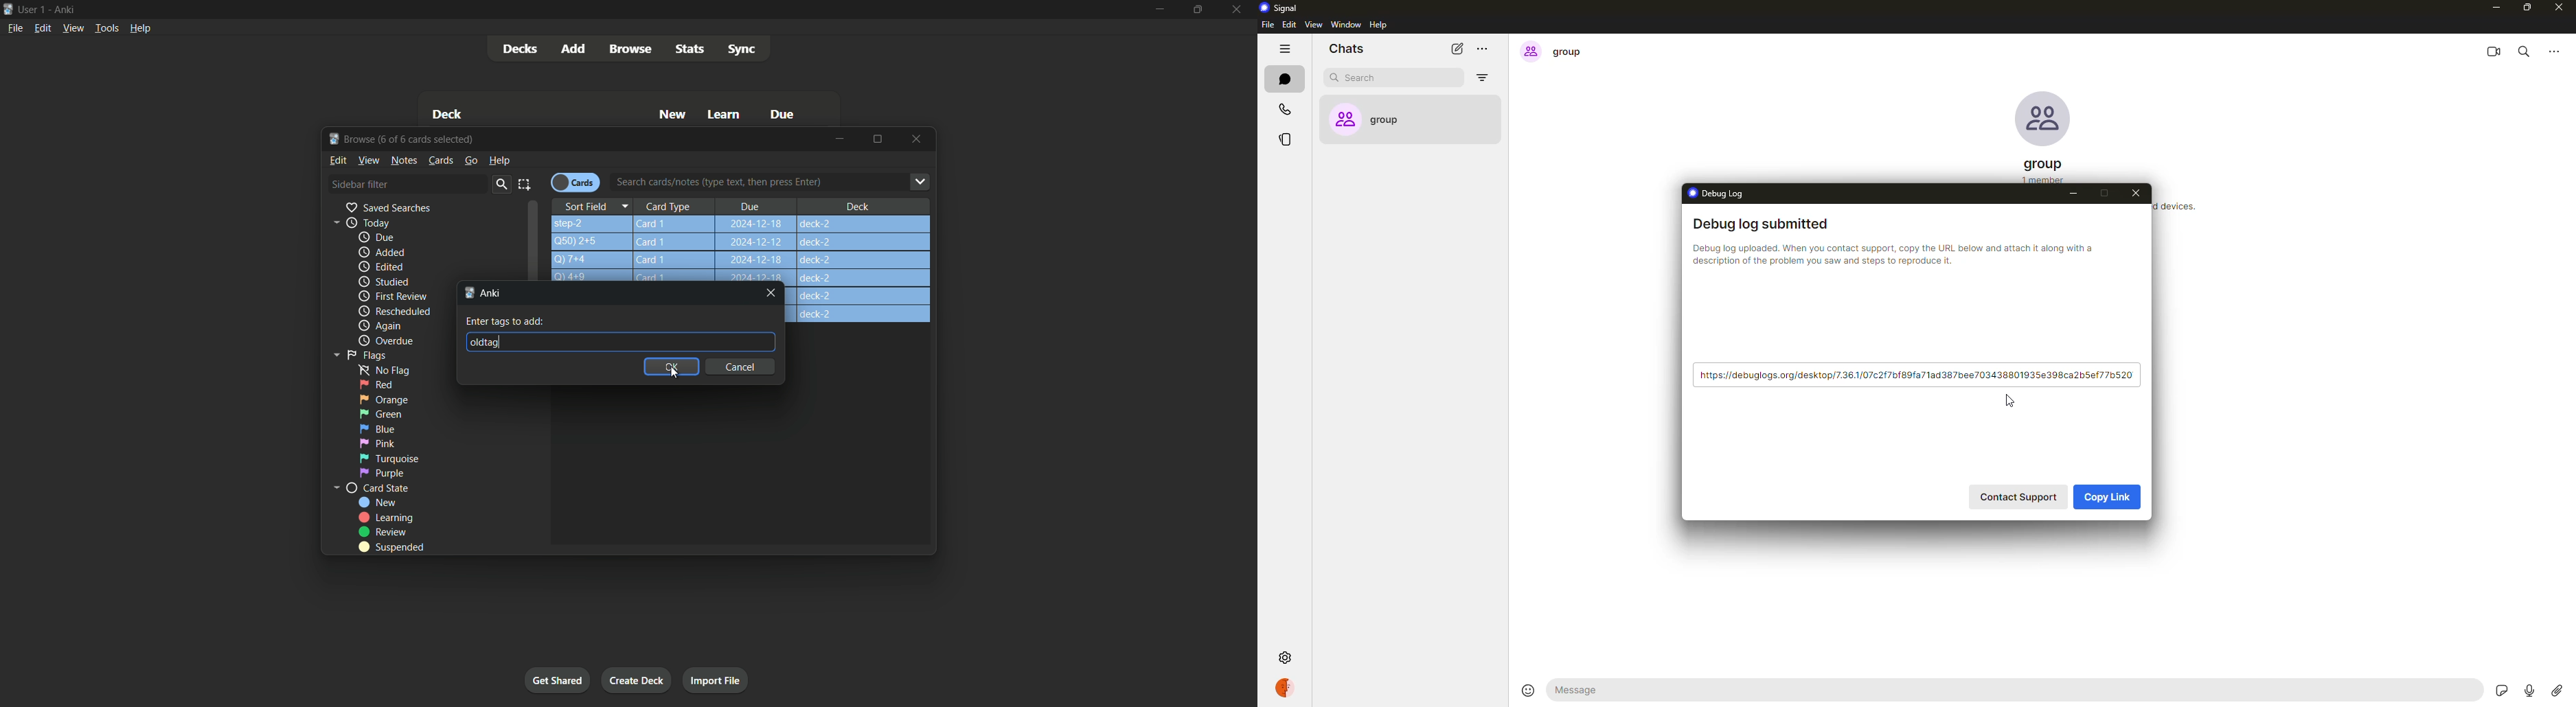 The height and width of the screenshot is (728, 2576). I want to click on Close, so click(772, 293).